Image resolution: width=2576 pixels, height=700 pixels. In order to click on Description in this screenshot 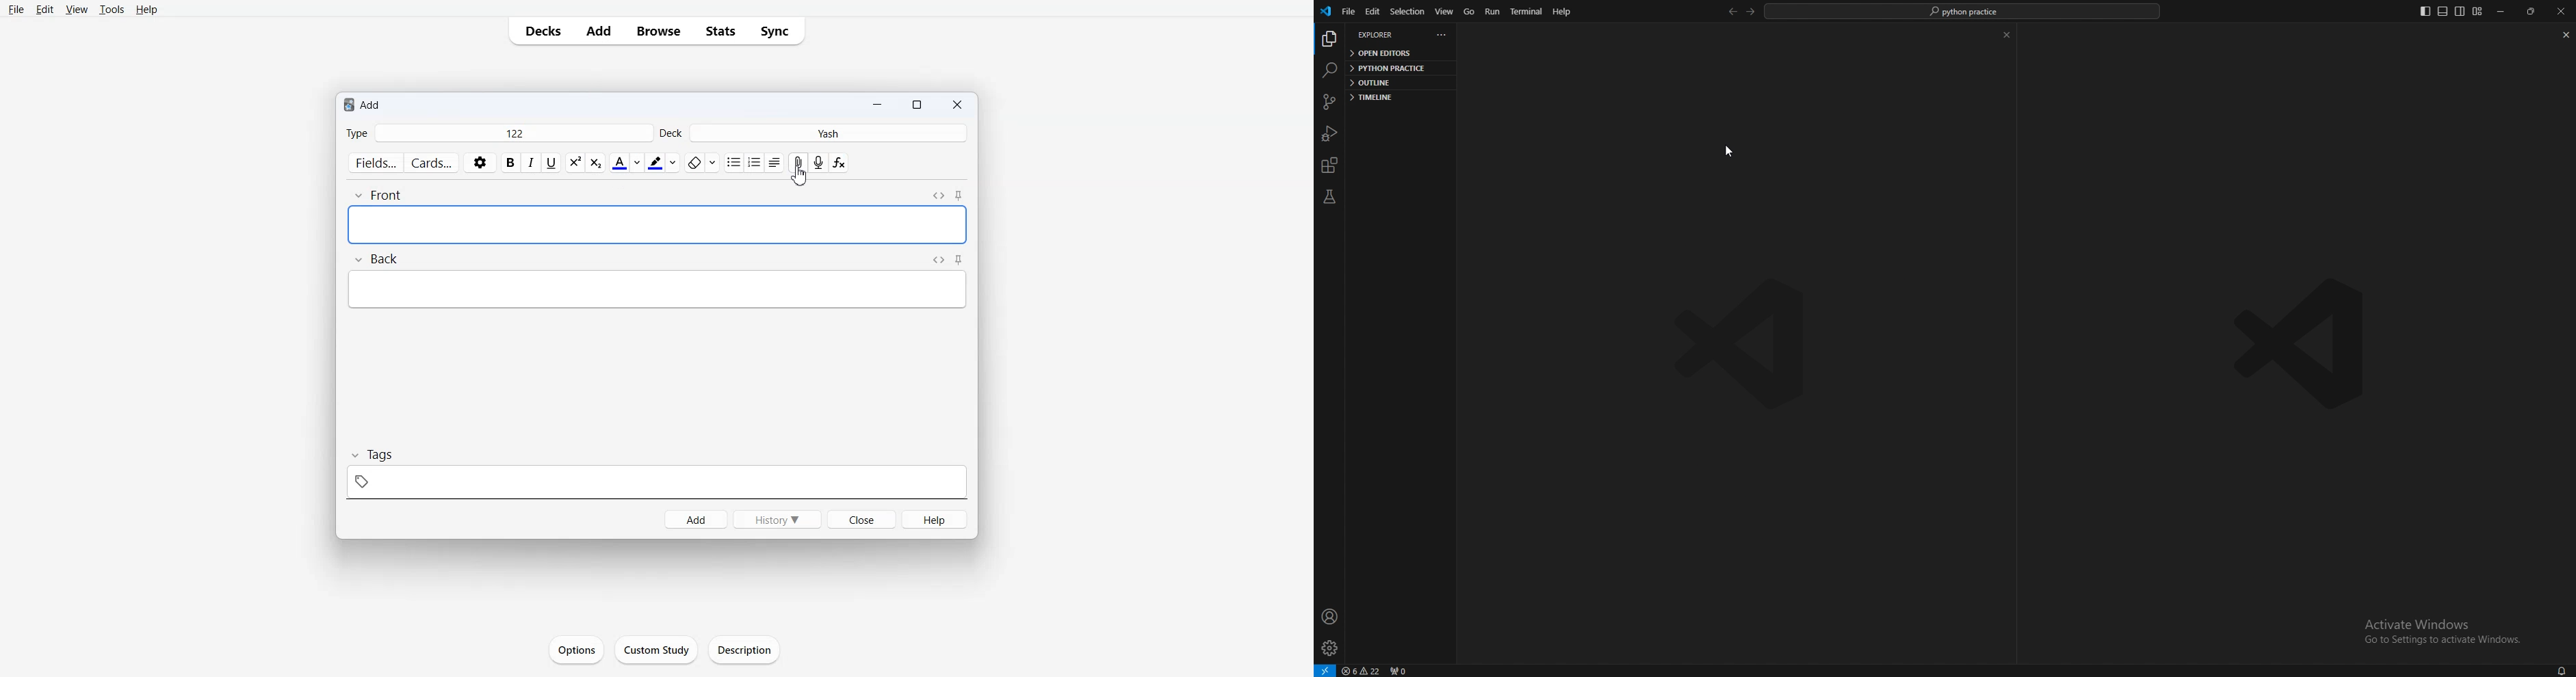, I will do `click(742, 650)`.